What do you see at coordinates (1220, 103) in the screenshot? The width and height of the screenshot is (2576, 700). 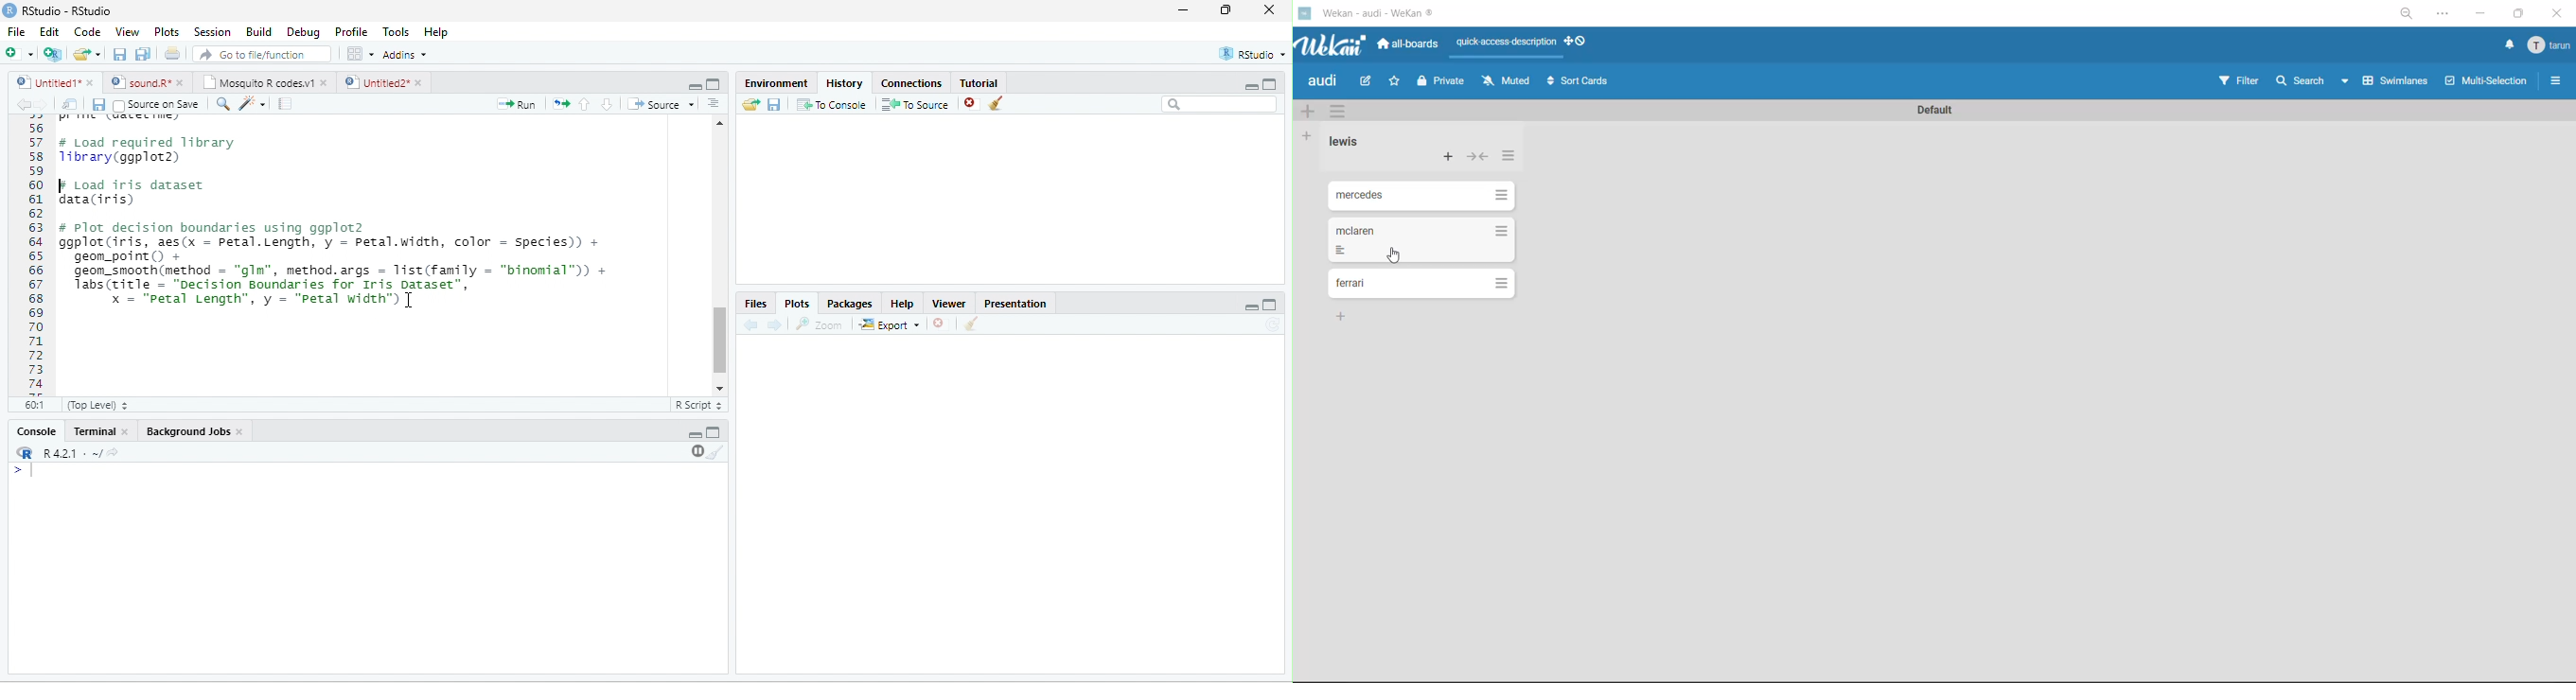 I see `search bar` at bounding box center [1220, 103].